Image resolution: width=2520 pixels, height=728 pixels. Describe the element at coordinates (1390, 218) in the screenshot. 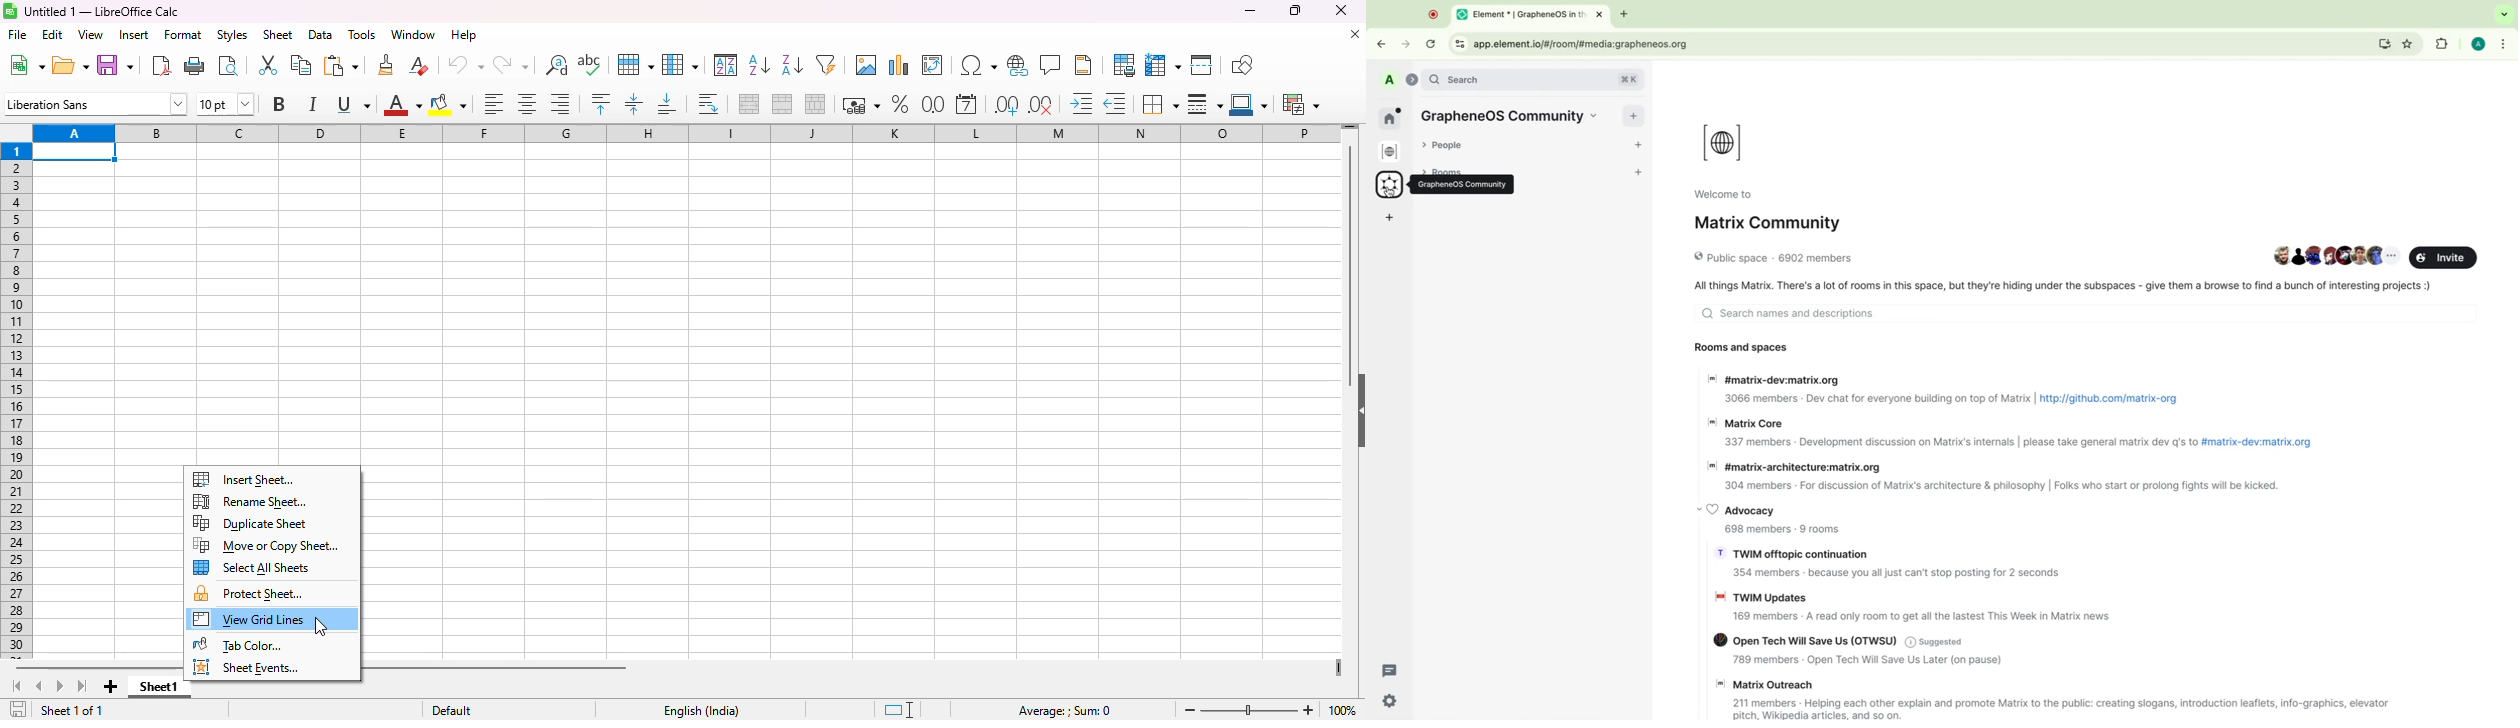

I see `more` at that location.